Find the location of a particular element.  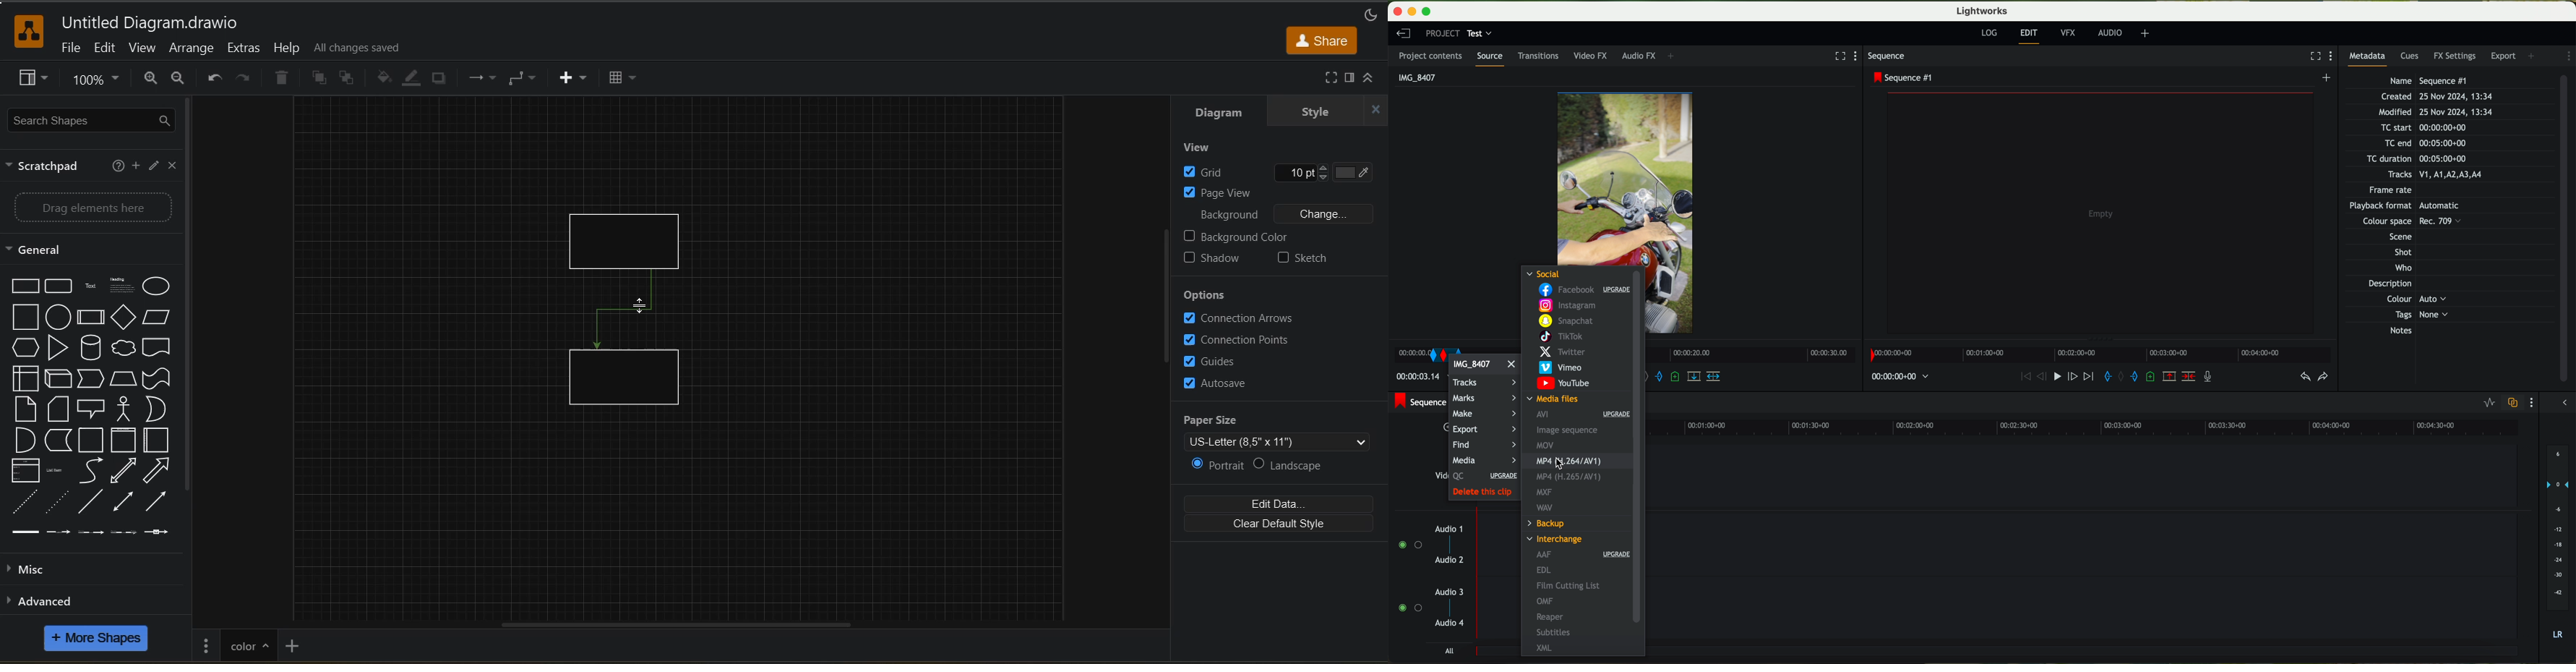

maximize is located at coordinates (1432, 10).